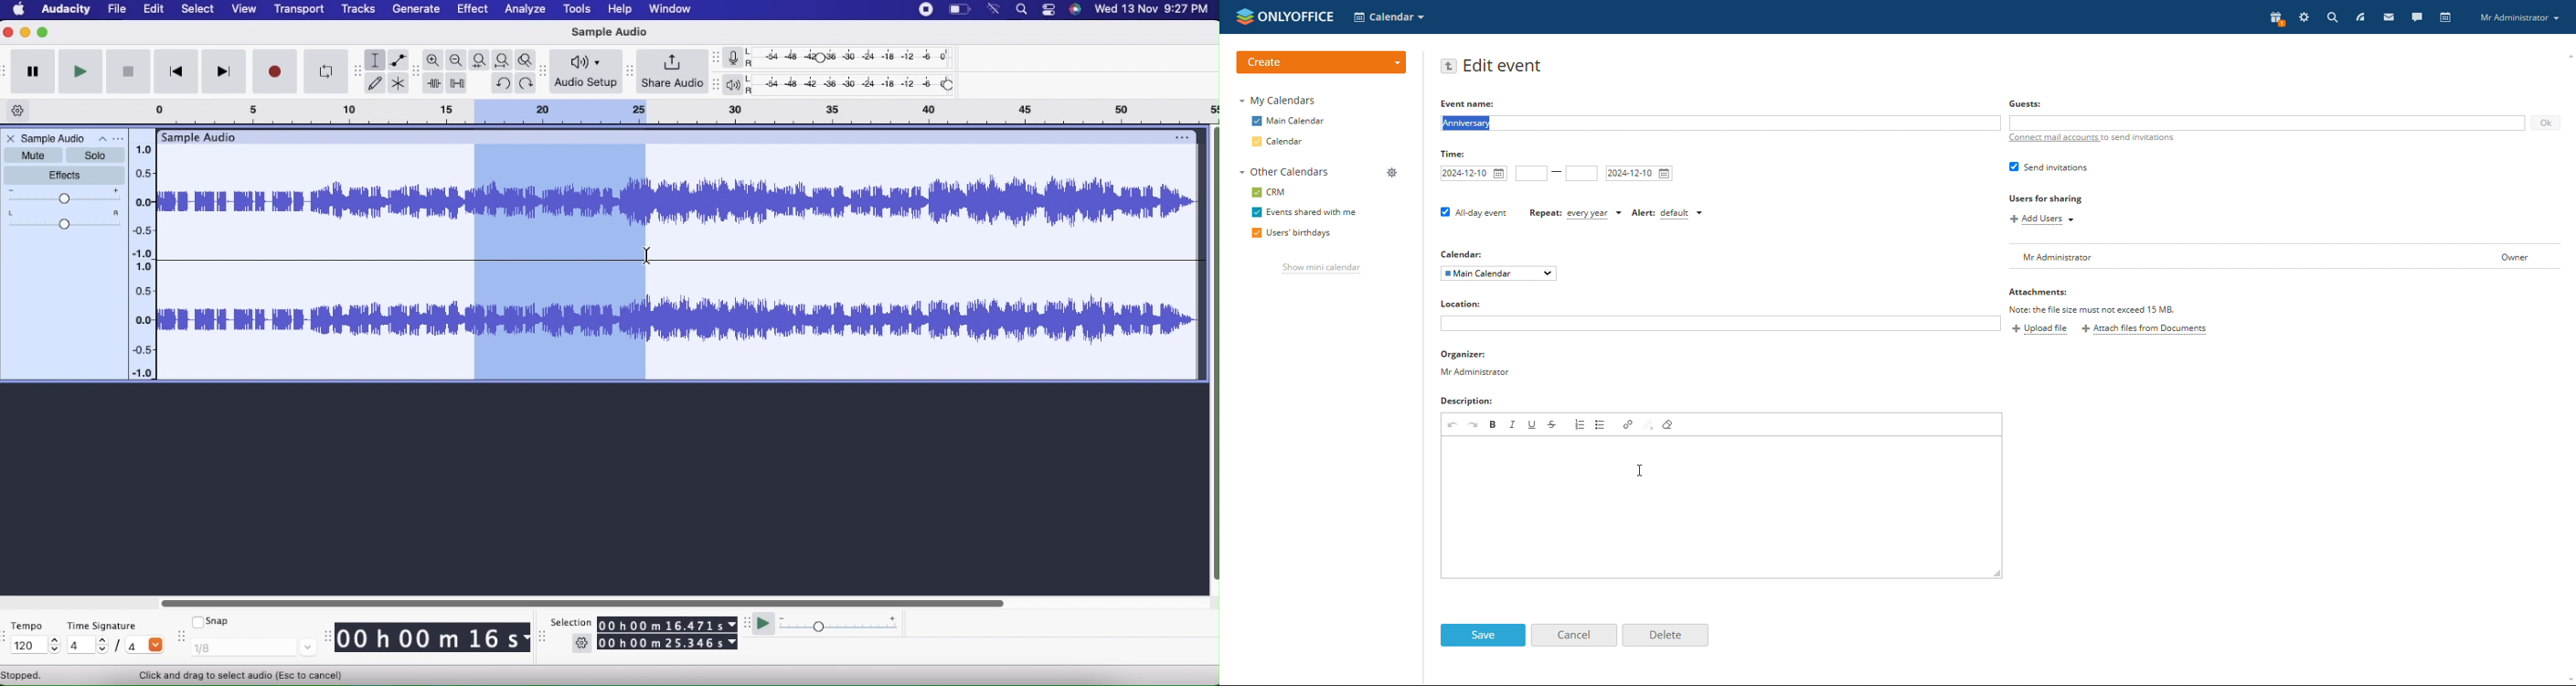 The width and height of the screenshot is (2576, 700). Describe the element at coordinates (2360, 17) in the screenshot. I see `feed` at that location.